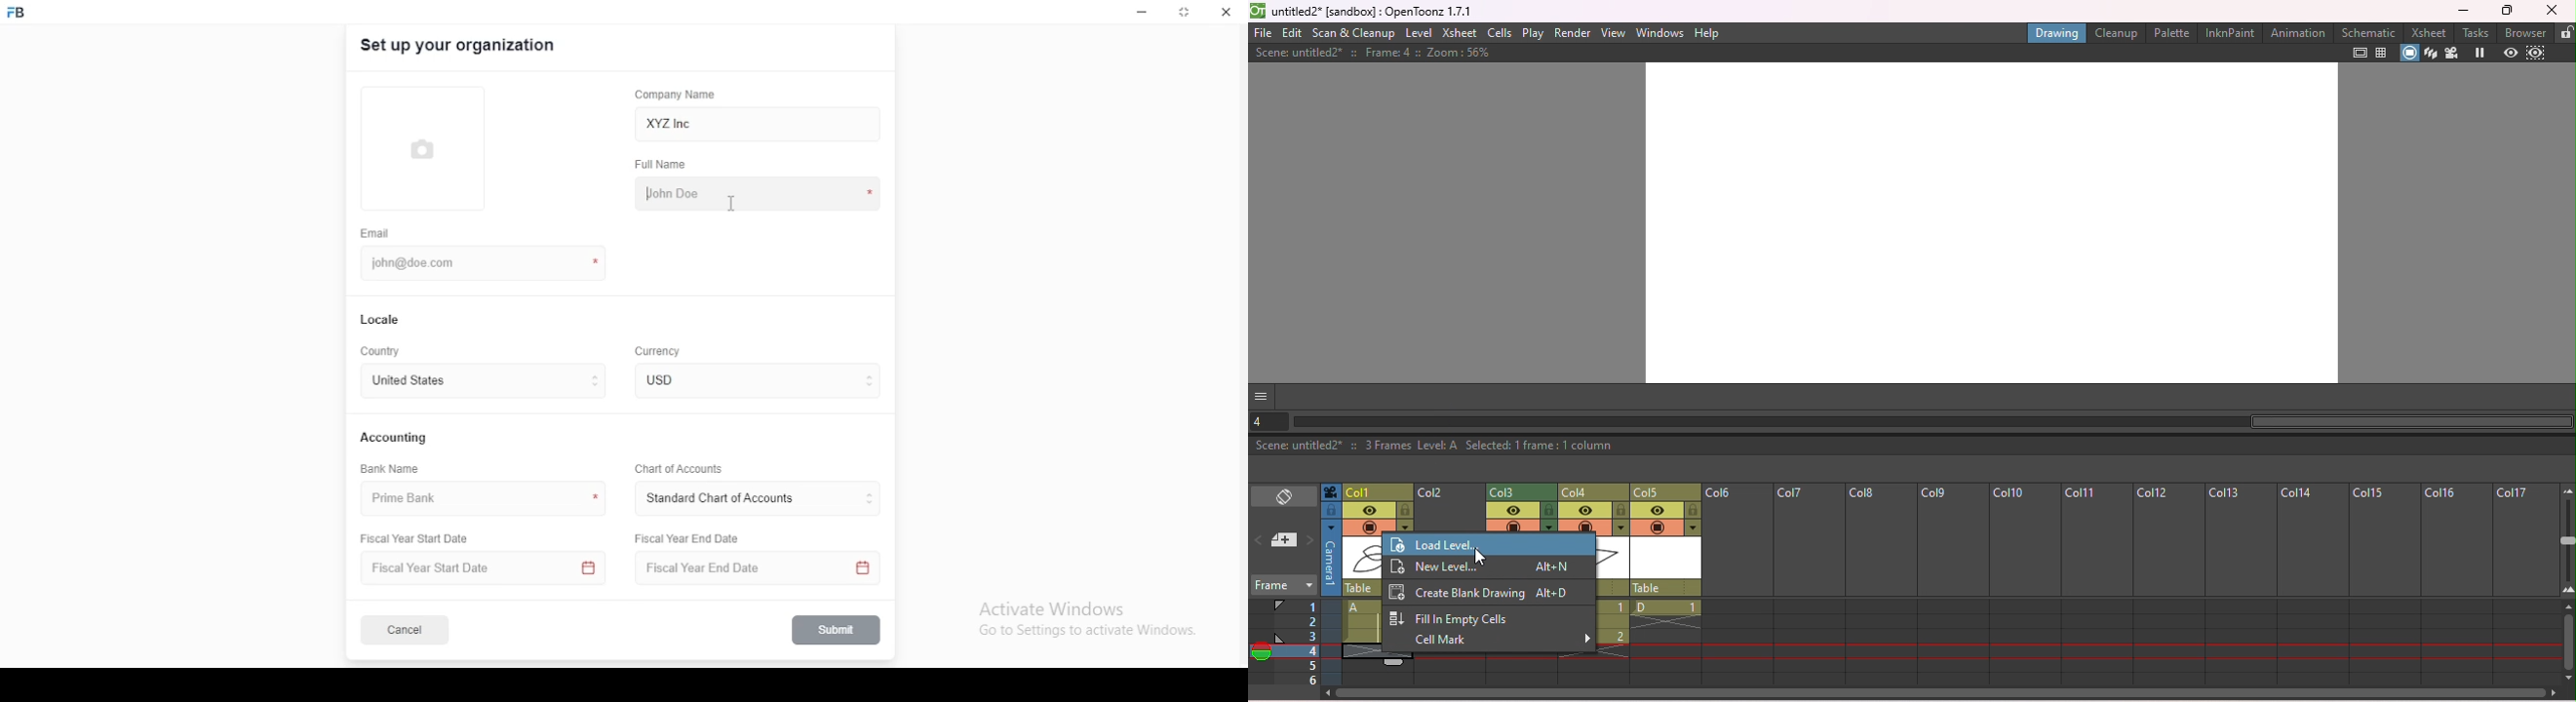 Image resolution: width=2576 pixels, height=728 pixels. Describe the element at coordinates (672, 380) in the screenshot. I see `currency` at that location.